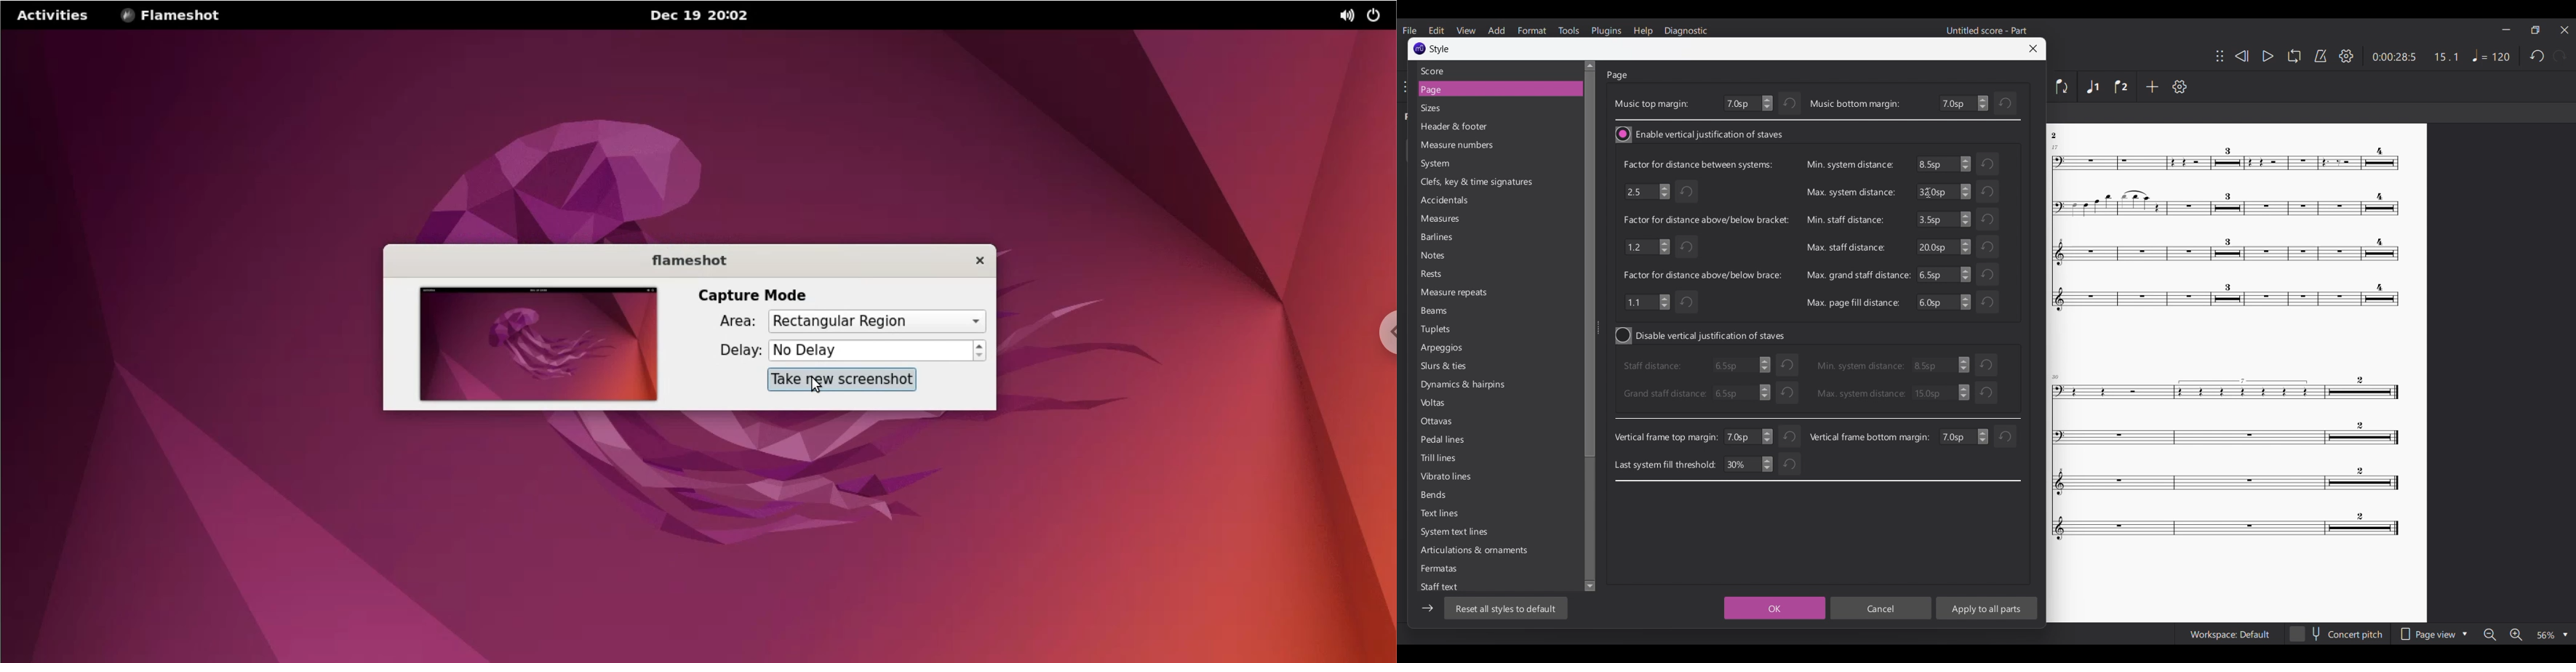 This screenshot has width=2576, height=672. I want to click on Undo, so click(1790, 104).